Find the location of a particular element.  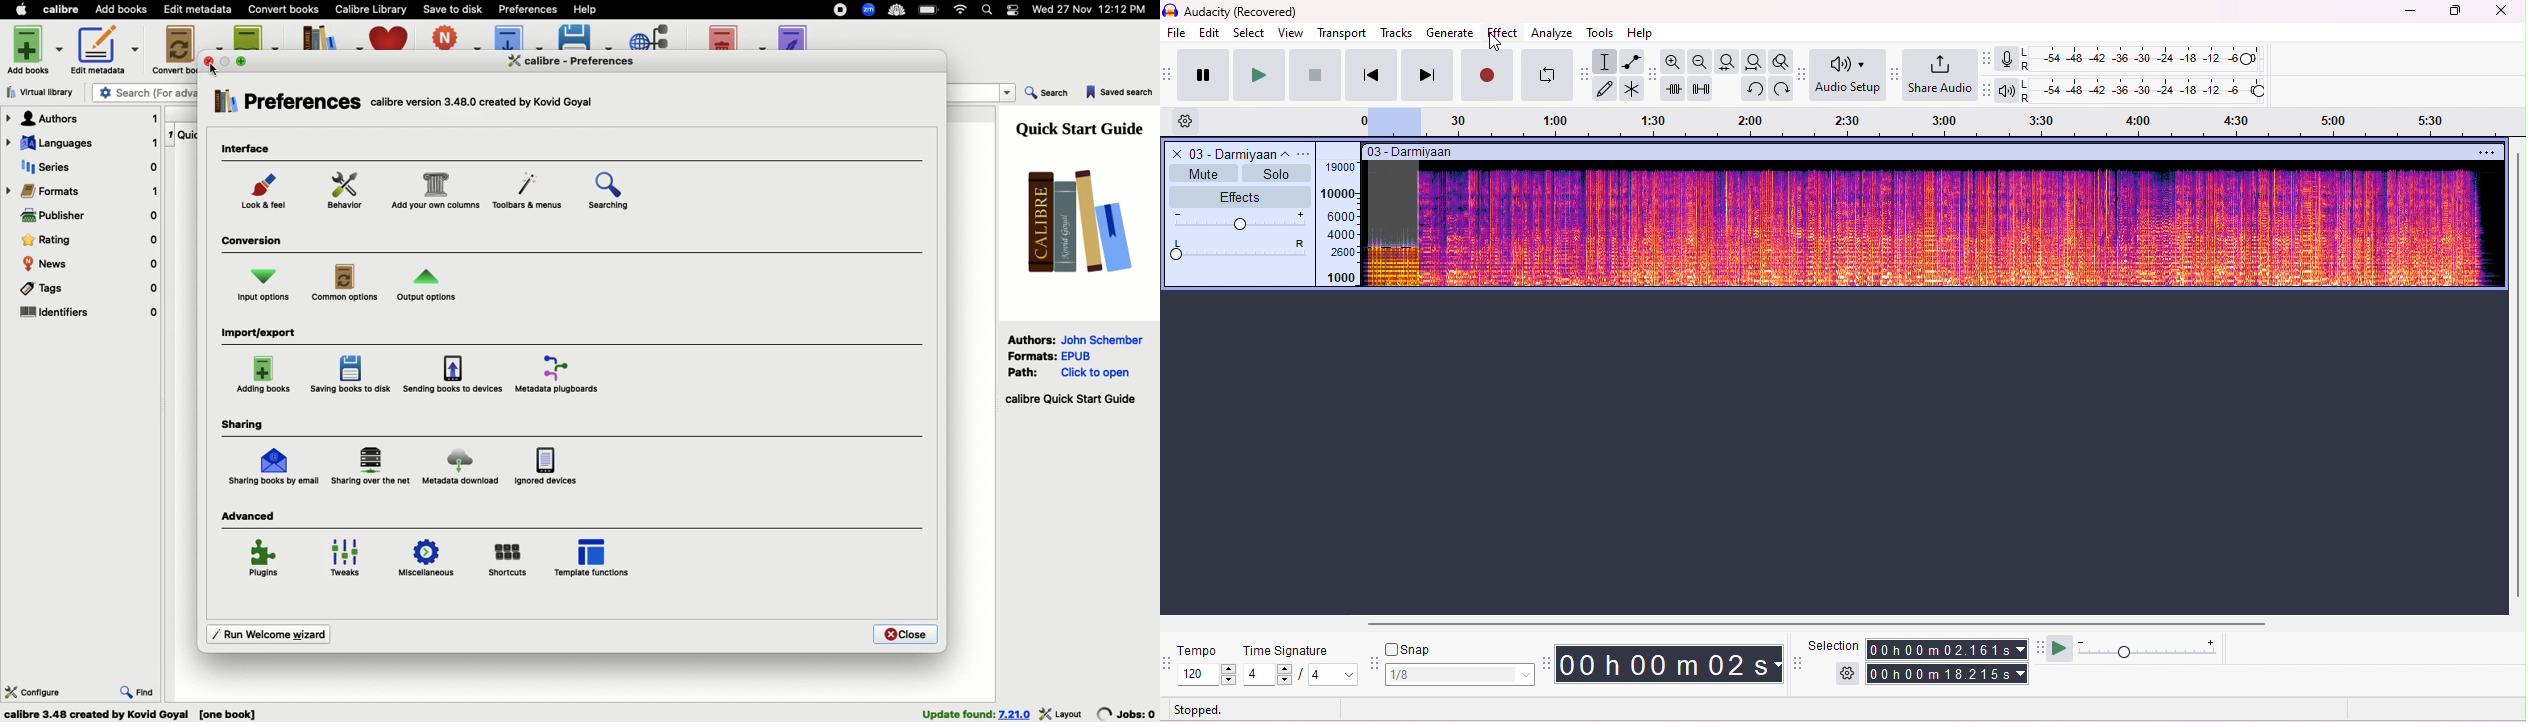

Menu is located at coordinates (525, 193).